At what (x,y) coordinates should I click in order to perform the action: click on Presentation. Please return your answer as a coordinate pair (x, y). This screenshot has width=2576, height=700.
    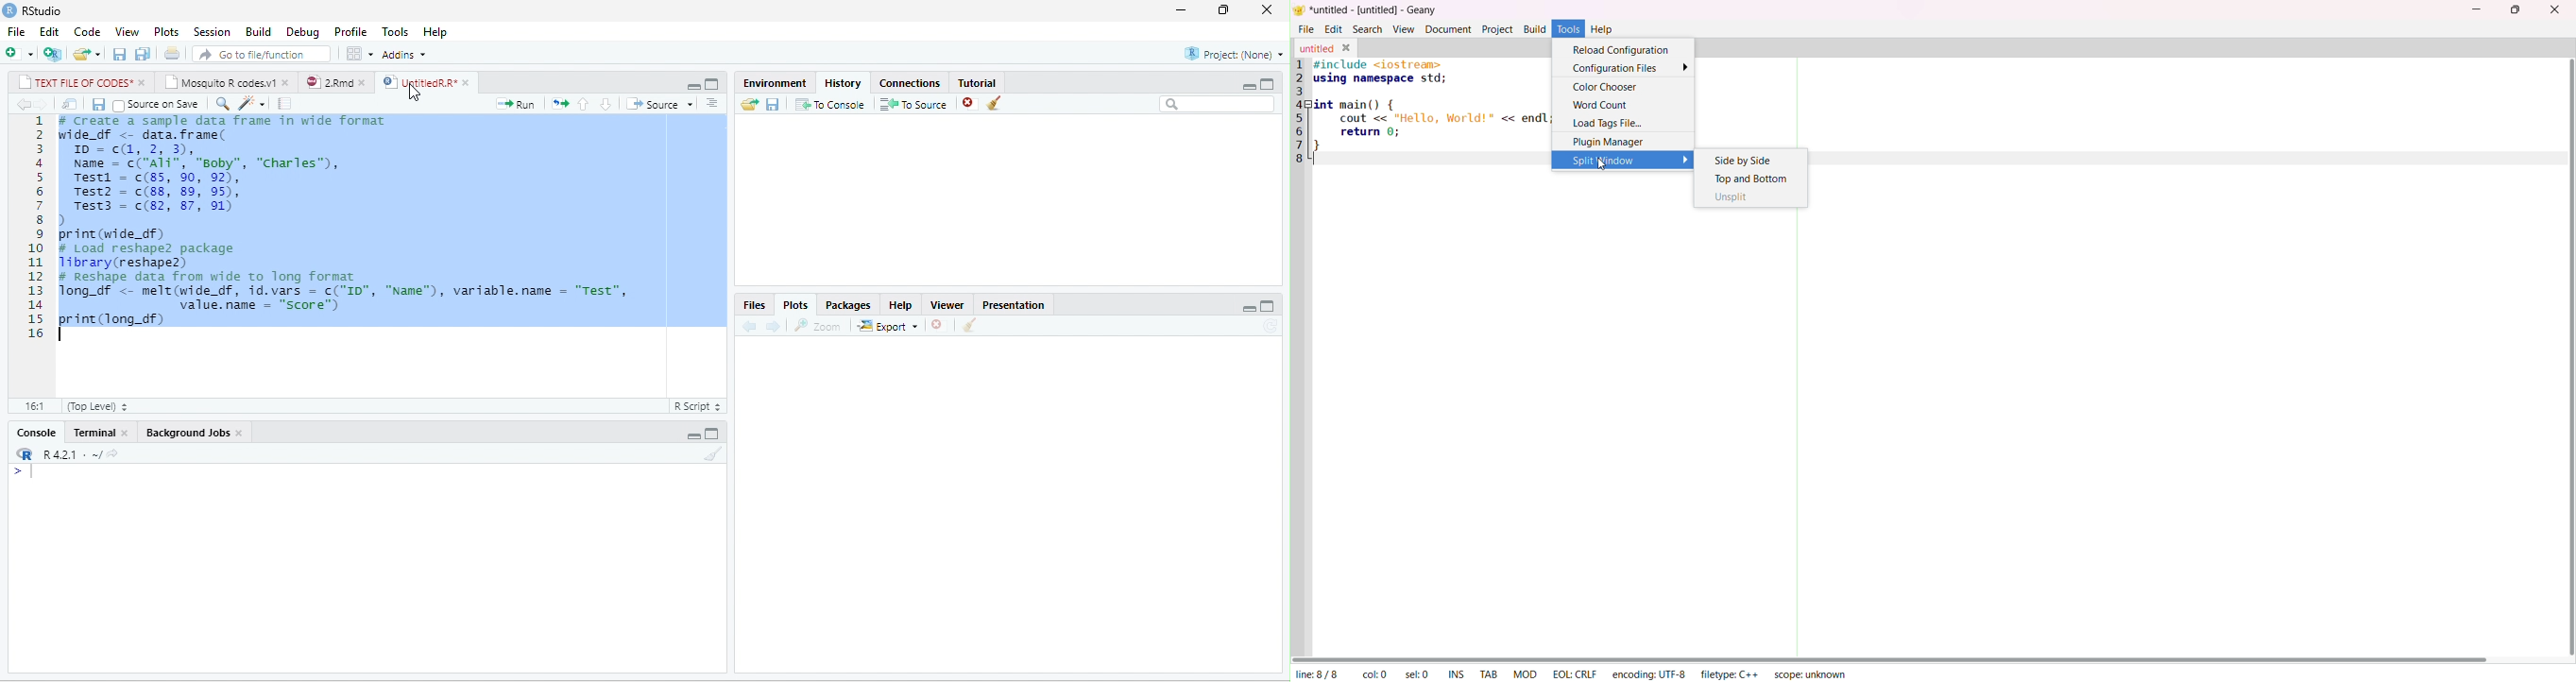
    Looking at the image, I should click on (1013, 305).